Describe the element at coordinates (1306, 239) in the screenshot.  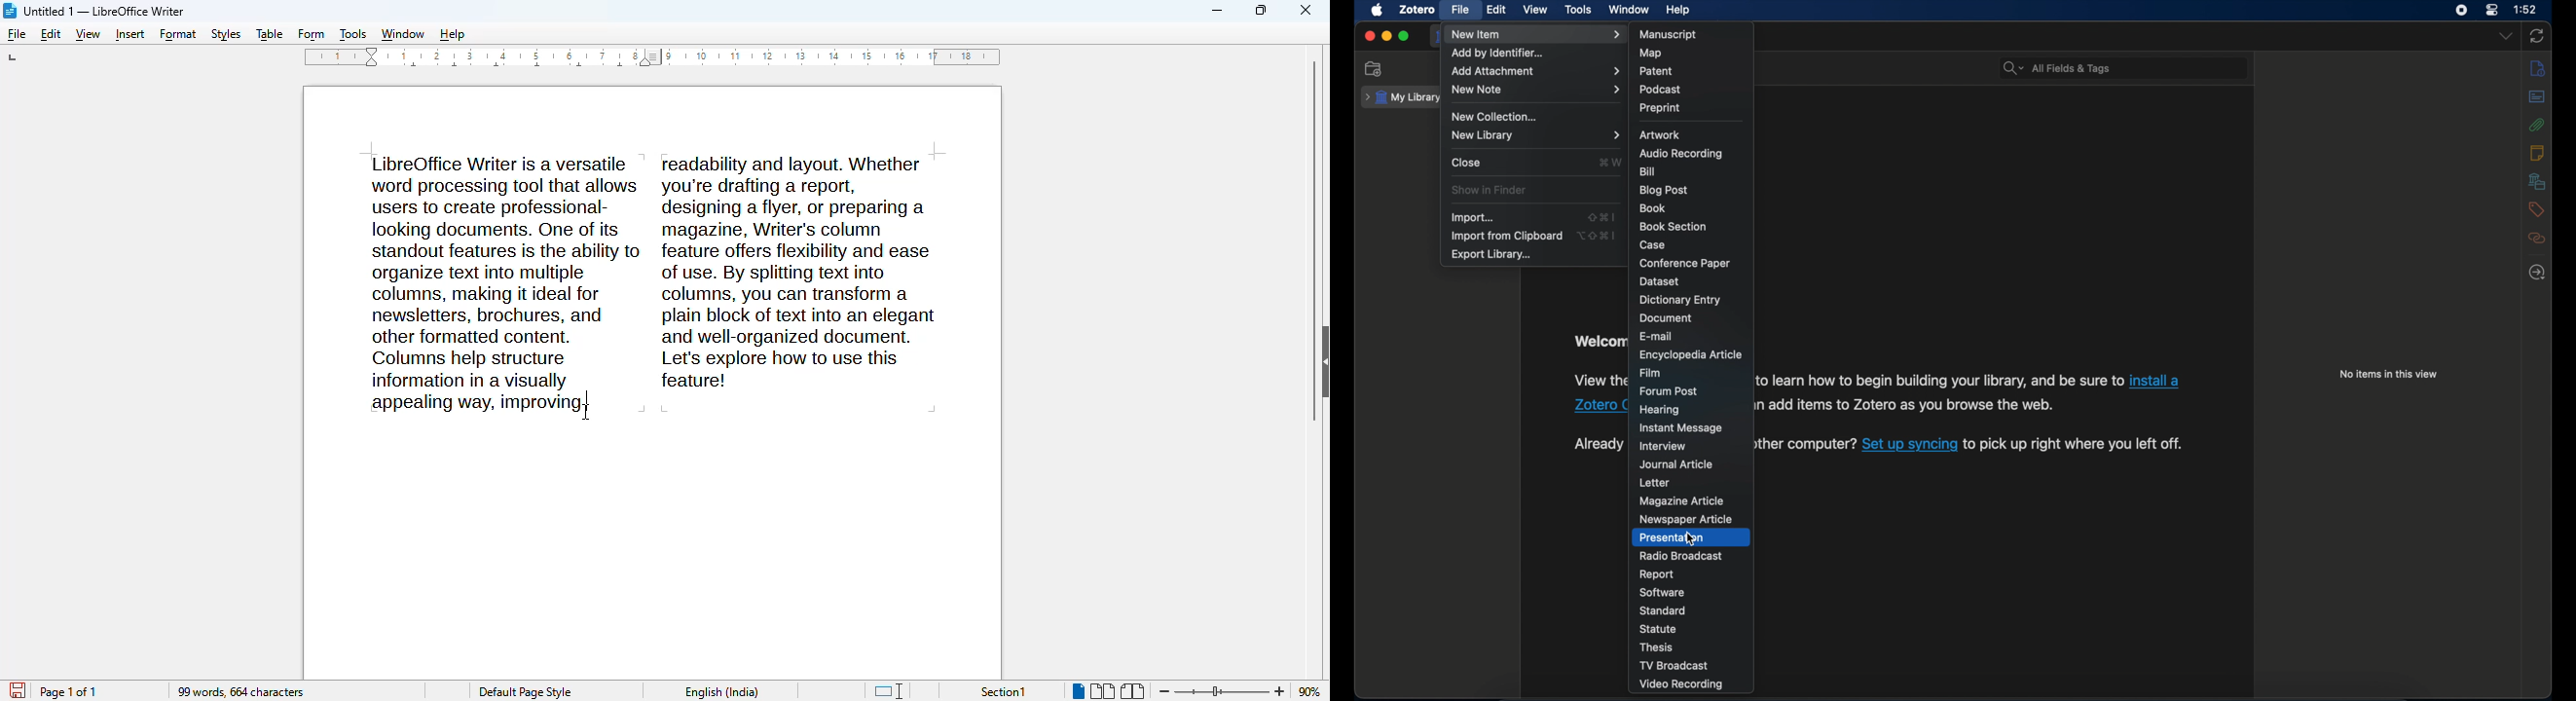
I see `vertical scroll bar` at that location.